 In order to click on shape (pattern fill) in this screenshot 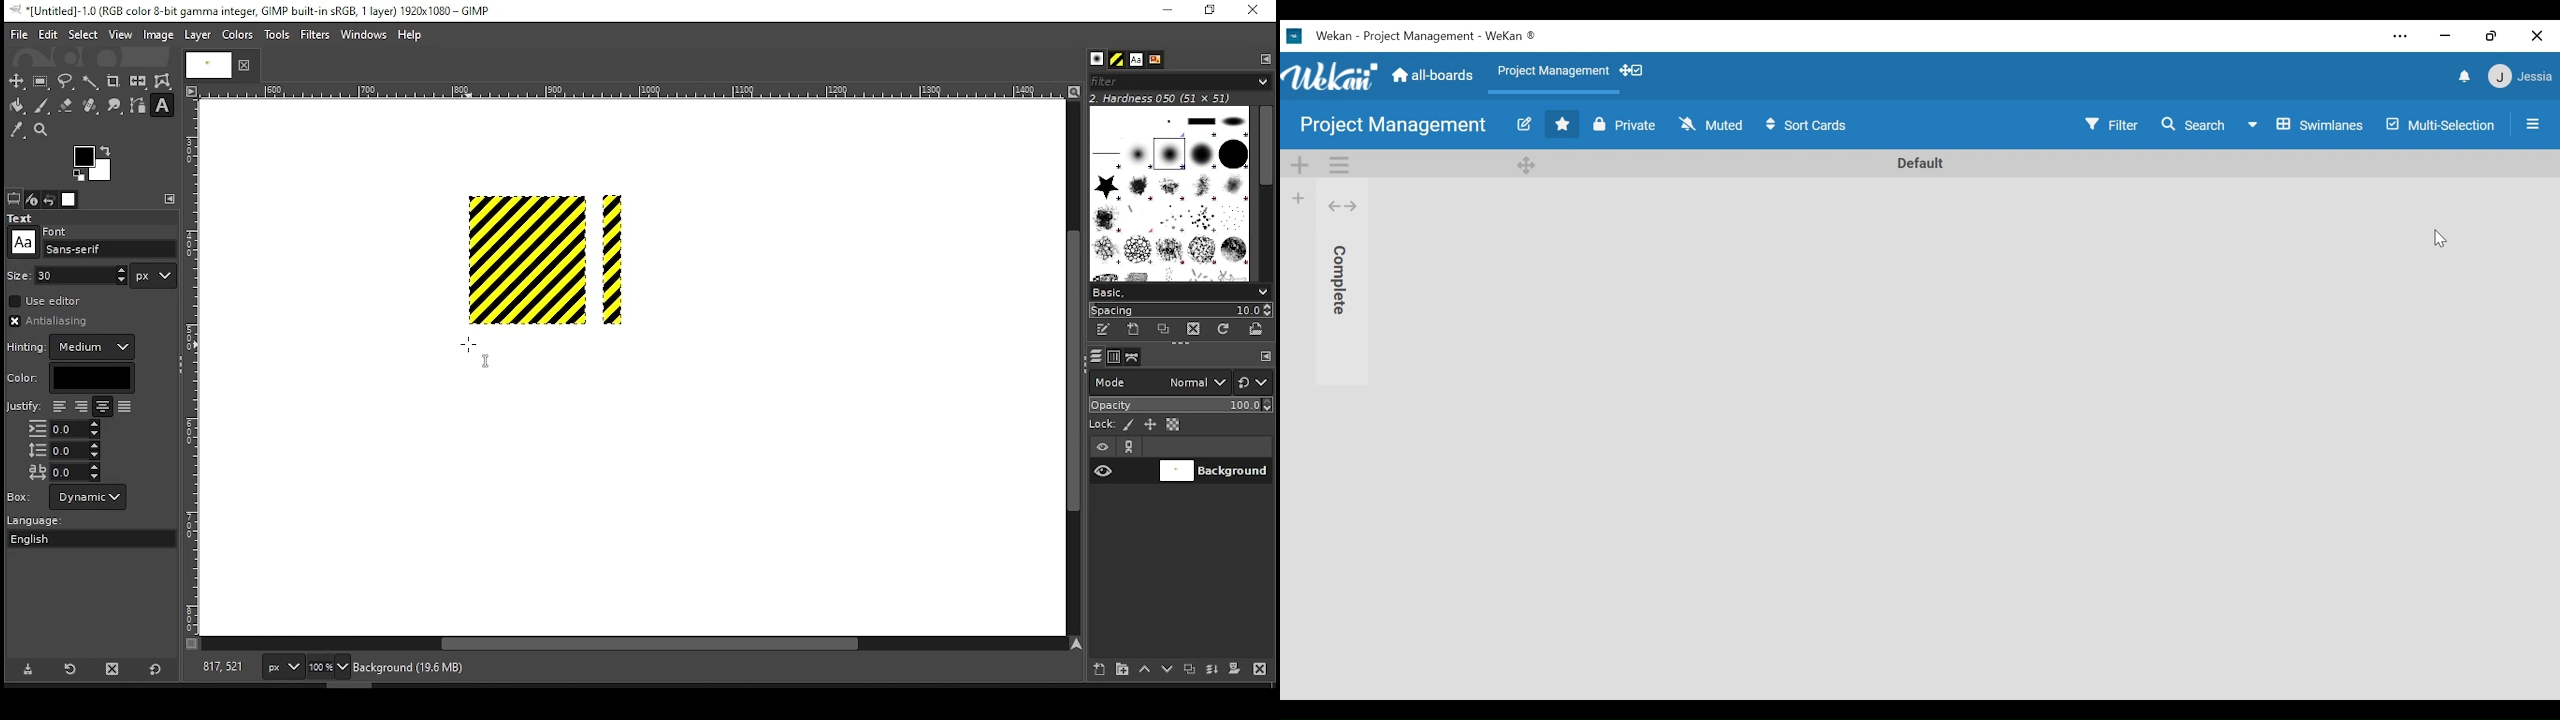, I will do `click(528, 258)`.